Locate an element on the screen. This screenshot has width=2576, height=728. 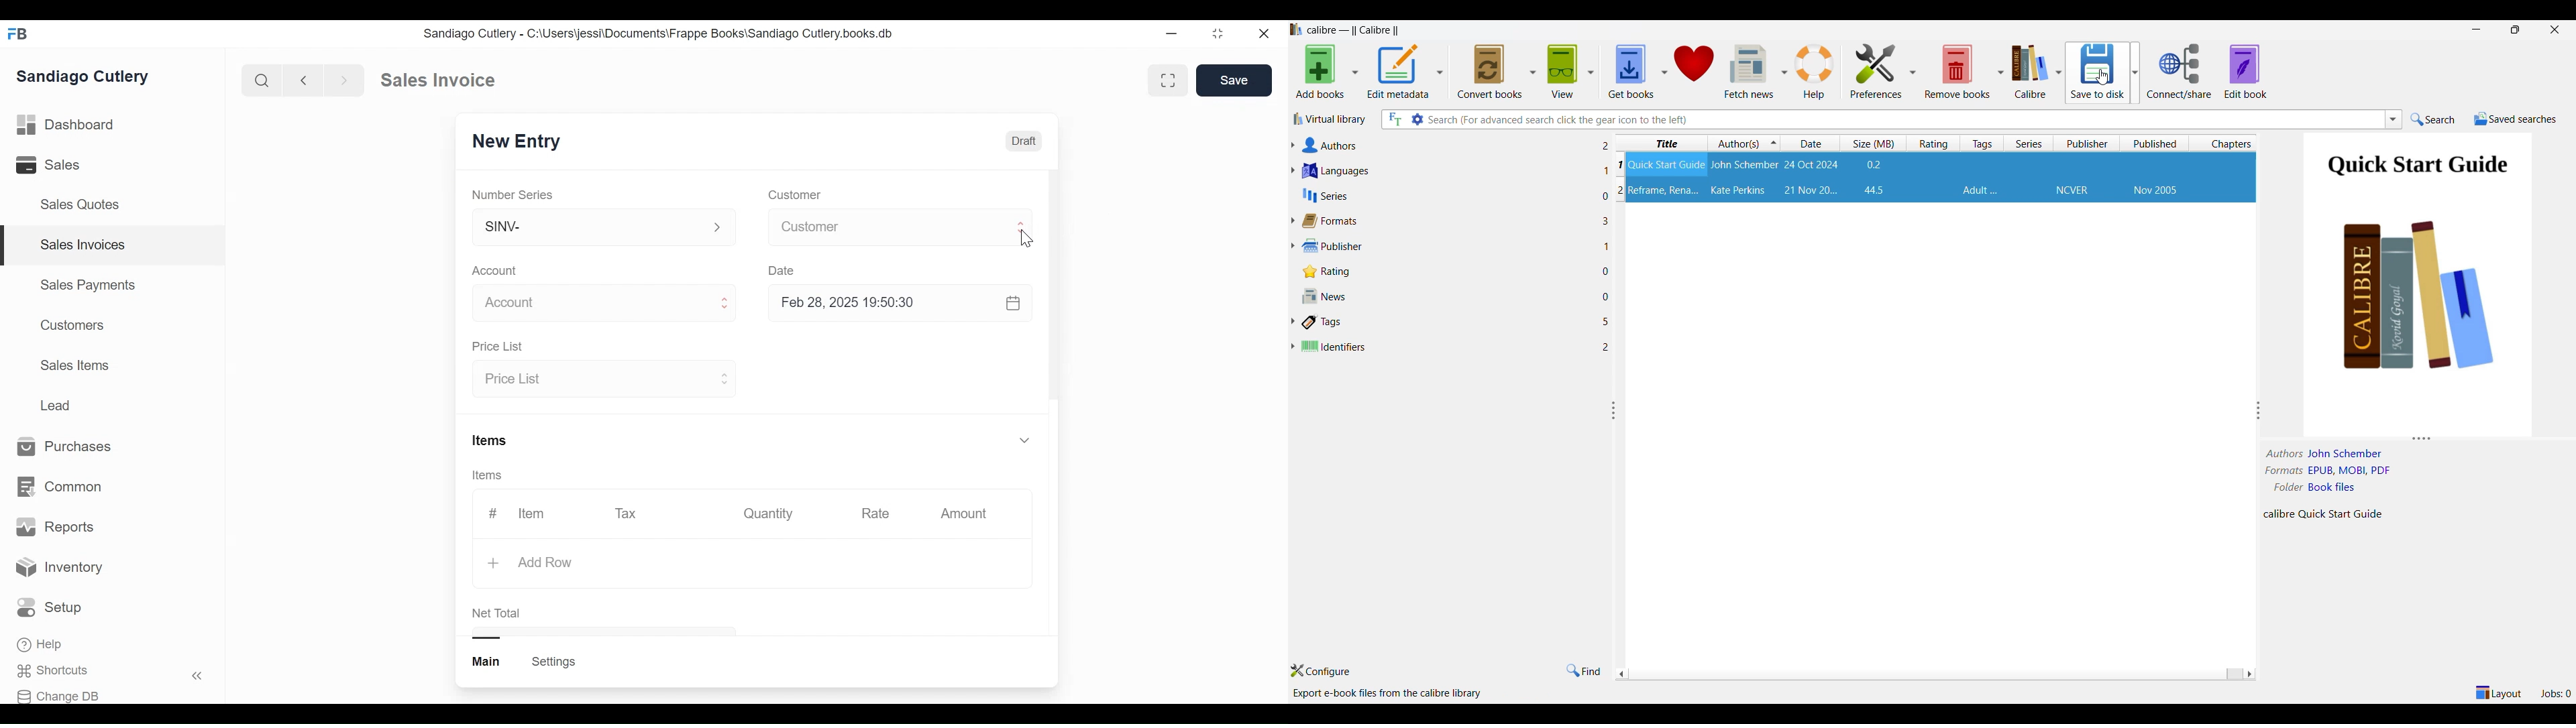
Author is located at coordinates (1739, 190).